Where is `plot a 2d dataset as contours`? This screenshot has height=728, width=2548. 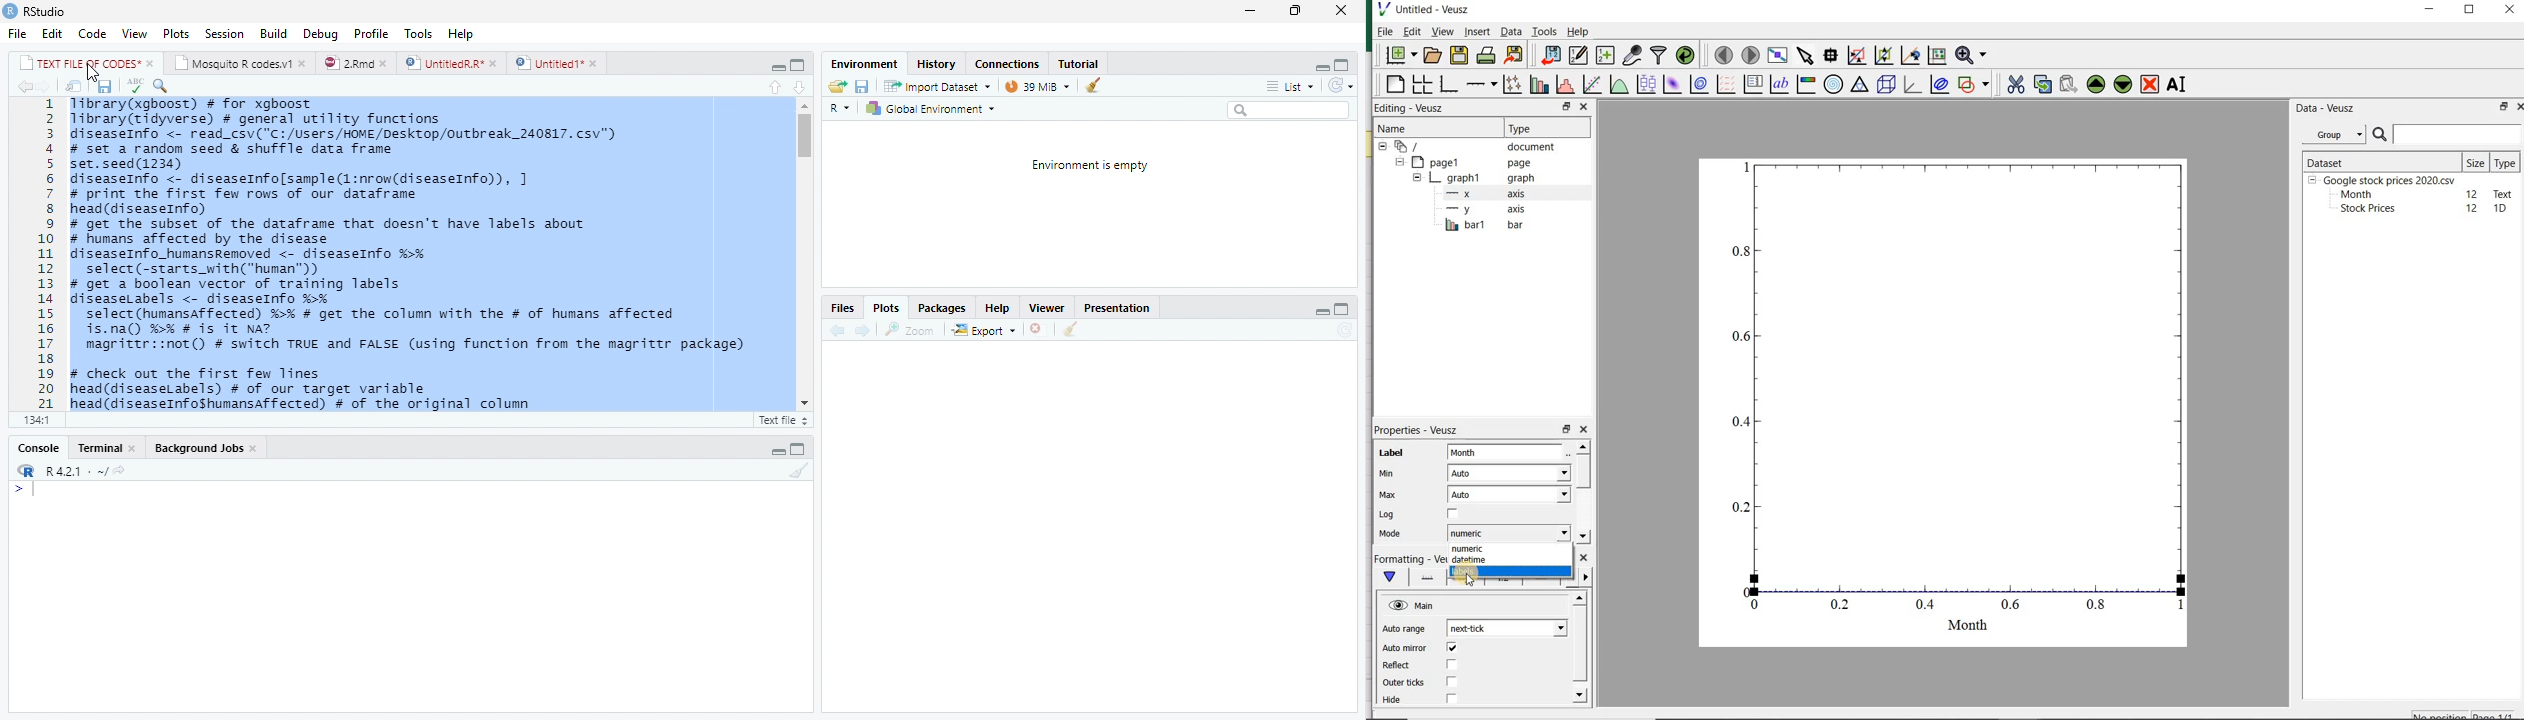 plot a 2d dataset as contours is located at coordinates (1697, 86).